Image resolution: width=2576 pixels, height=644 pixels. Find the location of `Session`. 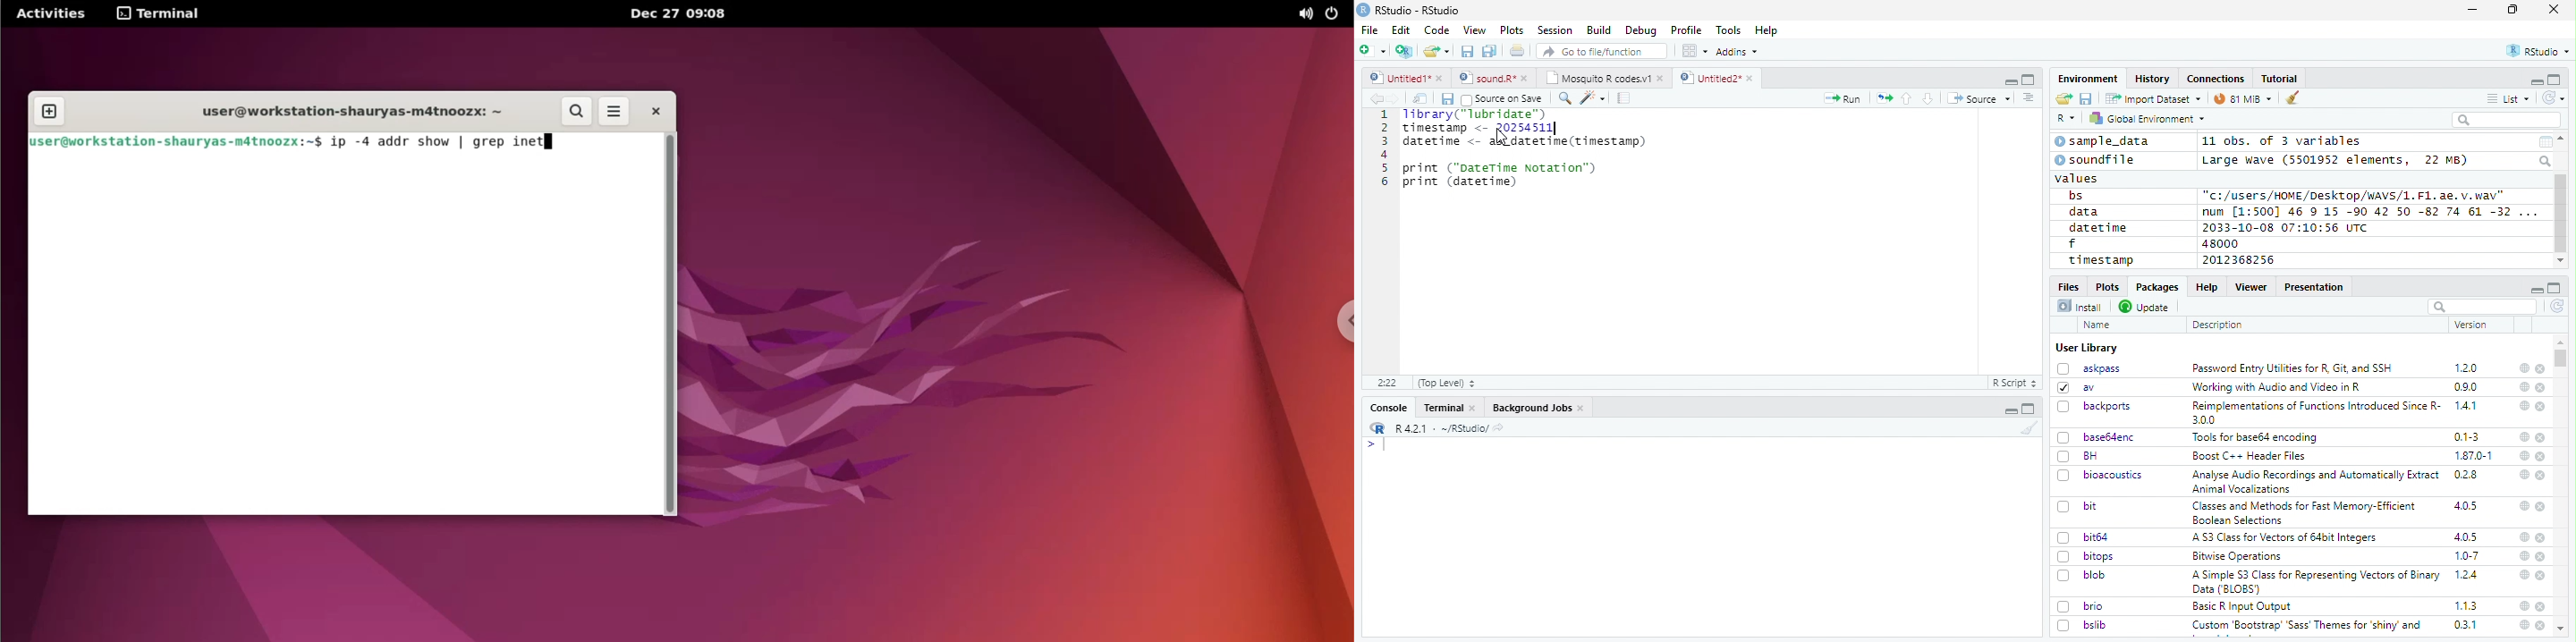

Session is located at coordinates (1554, 30).